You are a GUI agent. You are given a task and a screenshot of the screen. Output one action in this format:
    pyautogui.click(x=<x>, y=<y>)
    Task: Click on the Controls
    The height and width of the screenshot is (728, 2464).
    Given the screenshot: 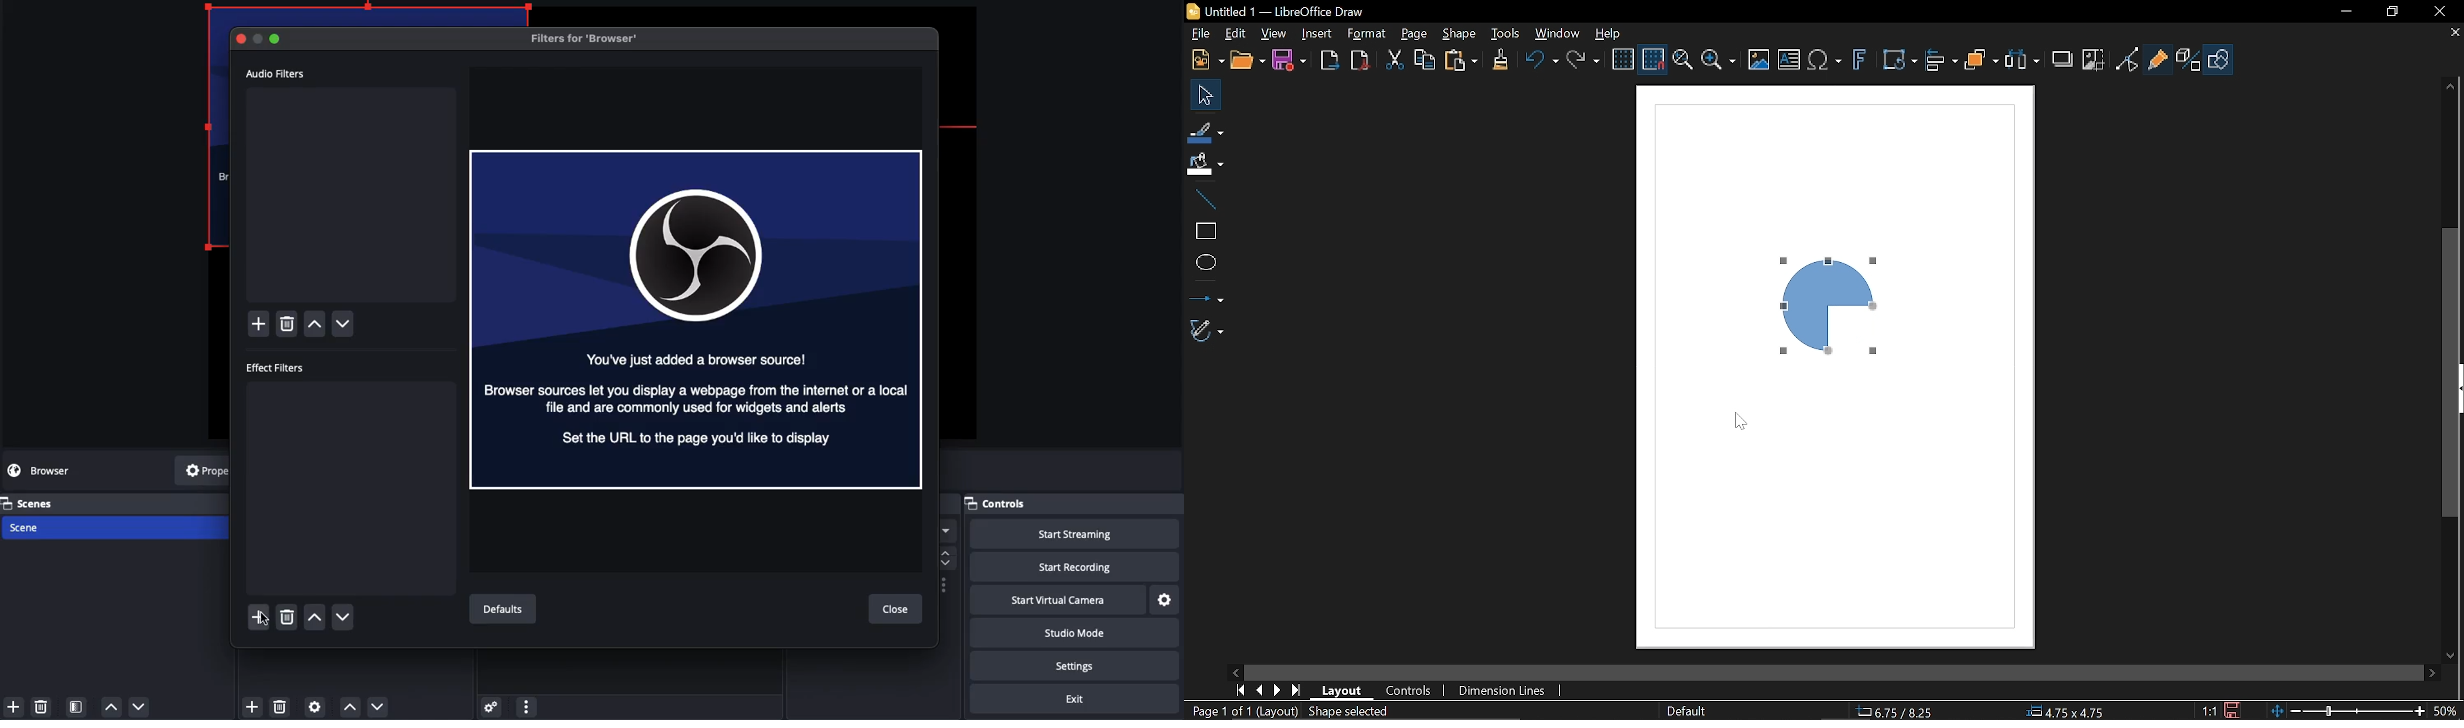 What is the action you would take?
    pyautogui.click(x=1073, y=503)
    